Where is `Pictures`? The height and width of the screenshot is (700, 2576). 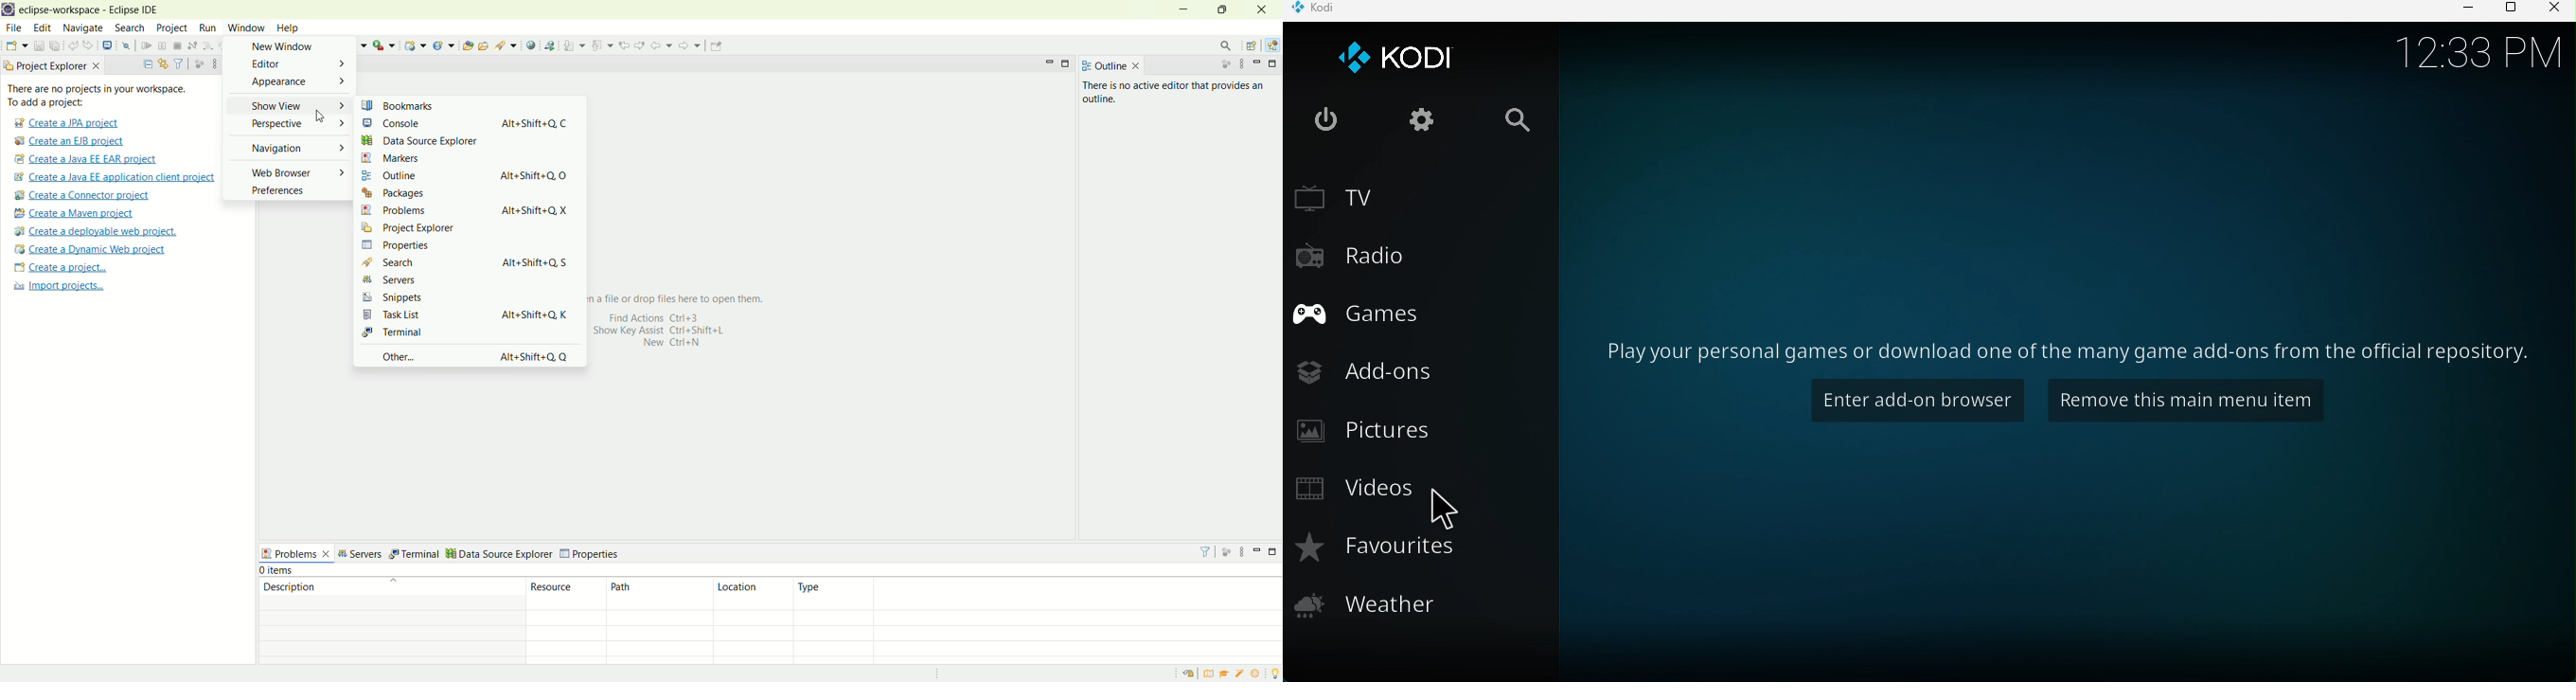 Pictures is located at coordinates (1370, 437).